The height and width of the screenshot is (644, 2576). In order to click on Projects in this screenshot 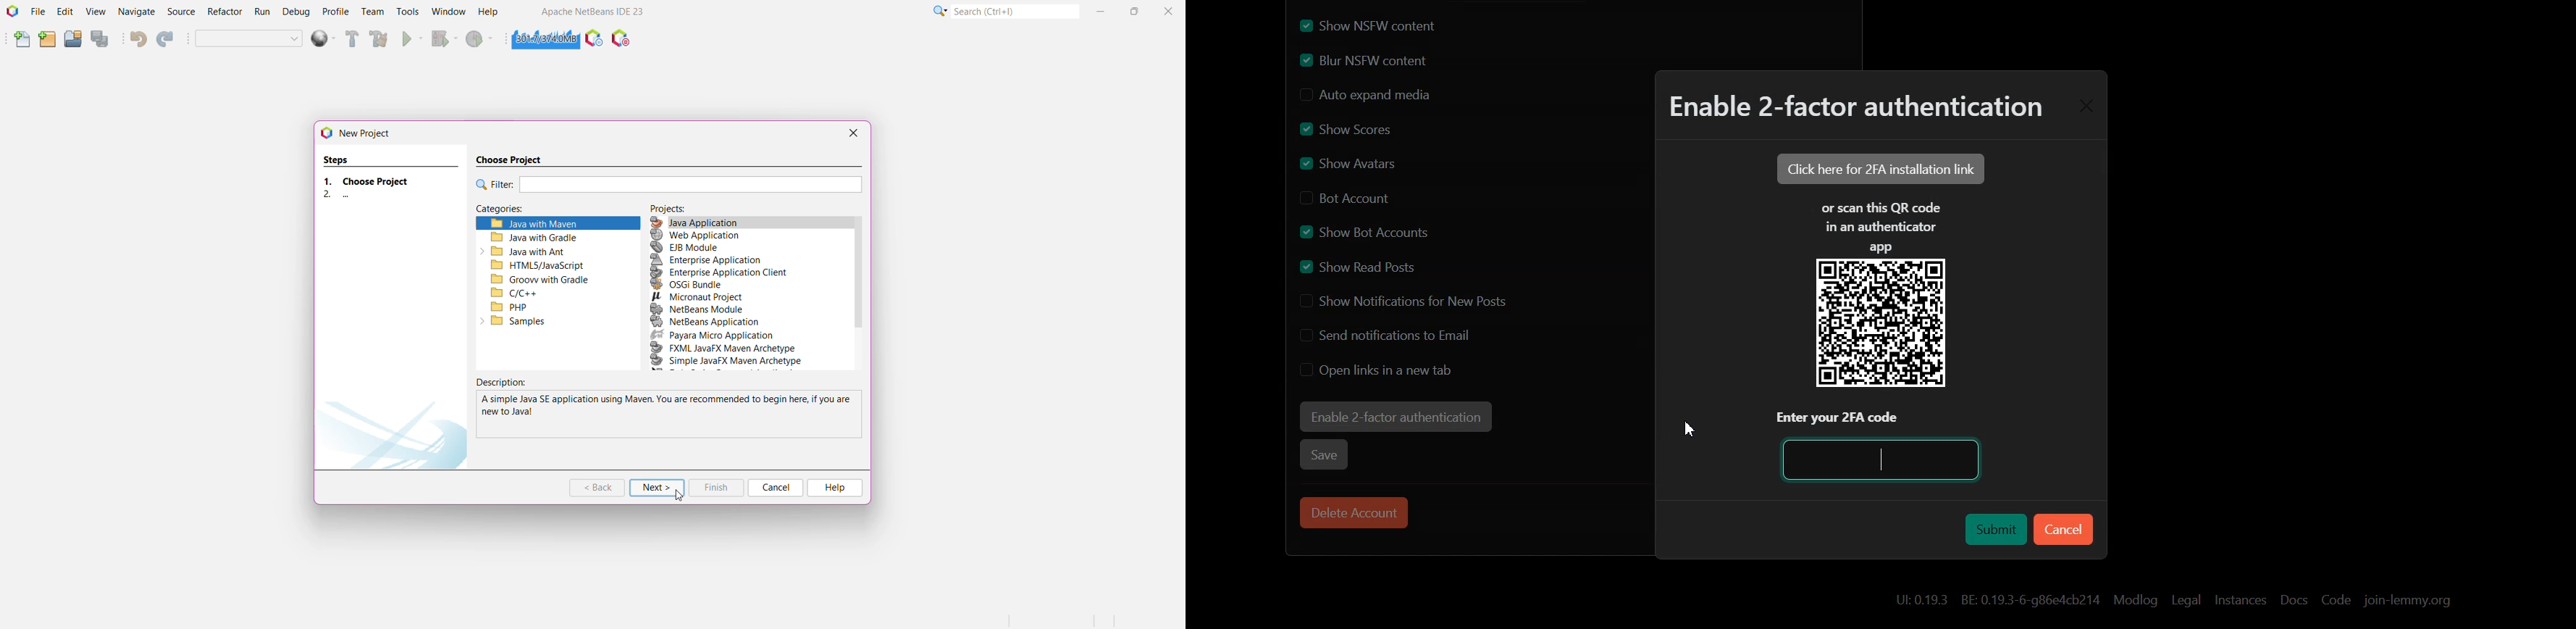, I will do `click(734, 208)`.